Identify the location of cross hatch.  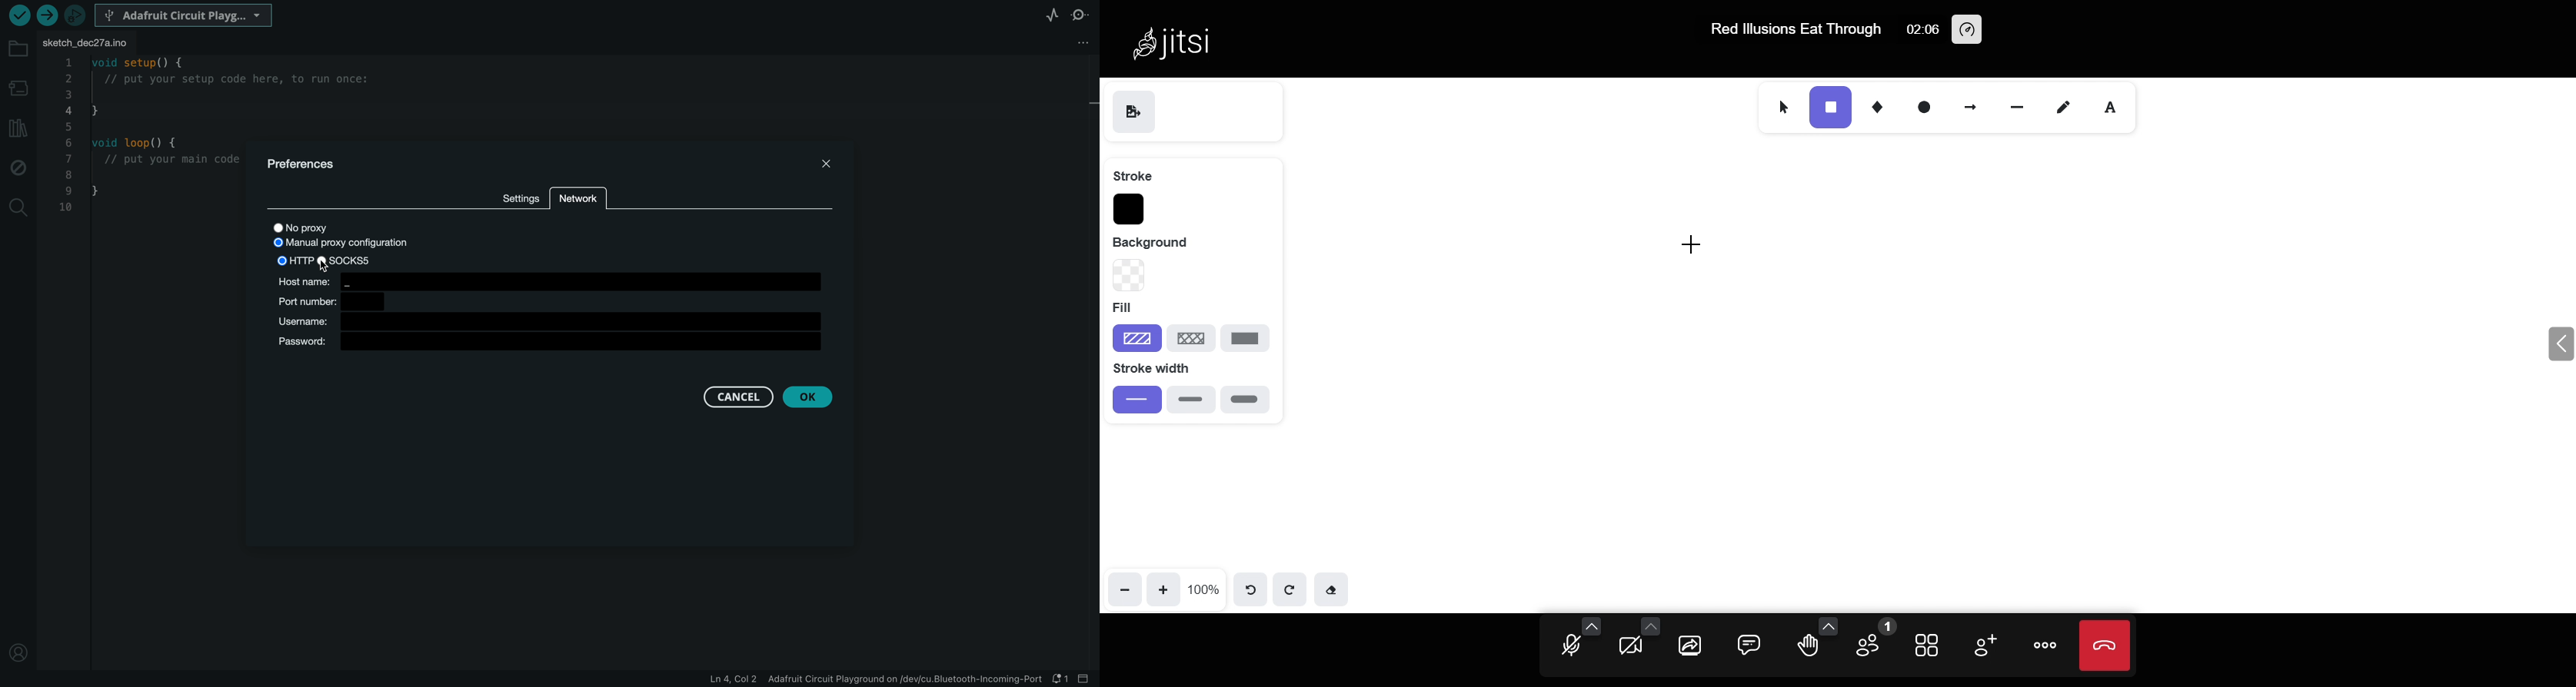
(1192, 336).